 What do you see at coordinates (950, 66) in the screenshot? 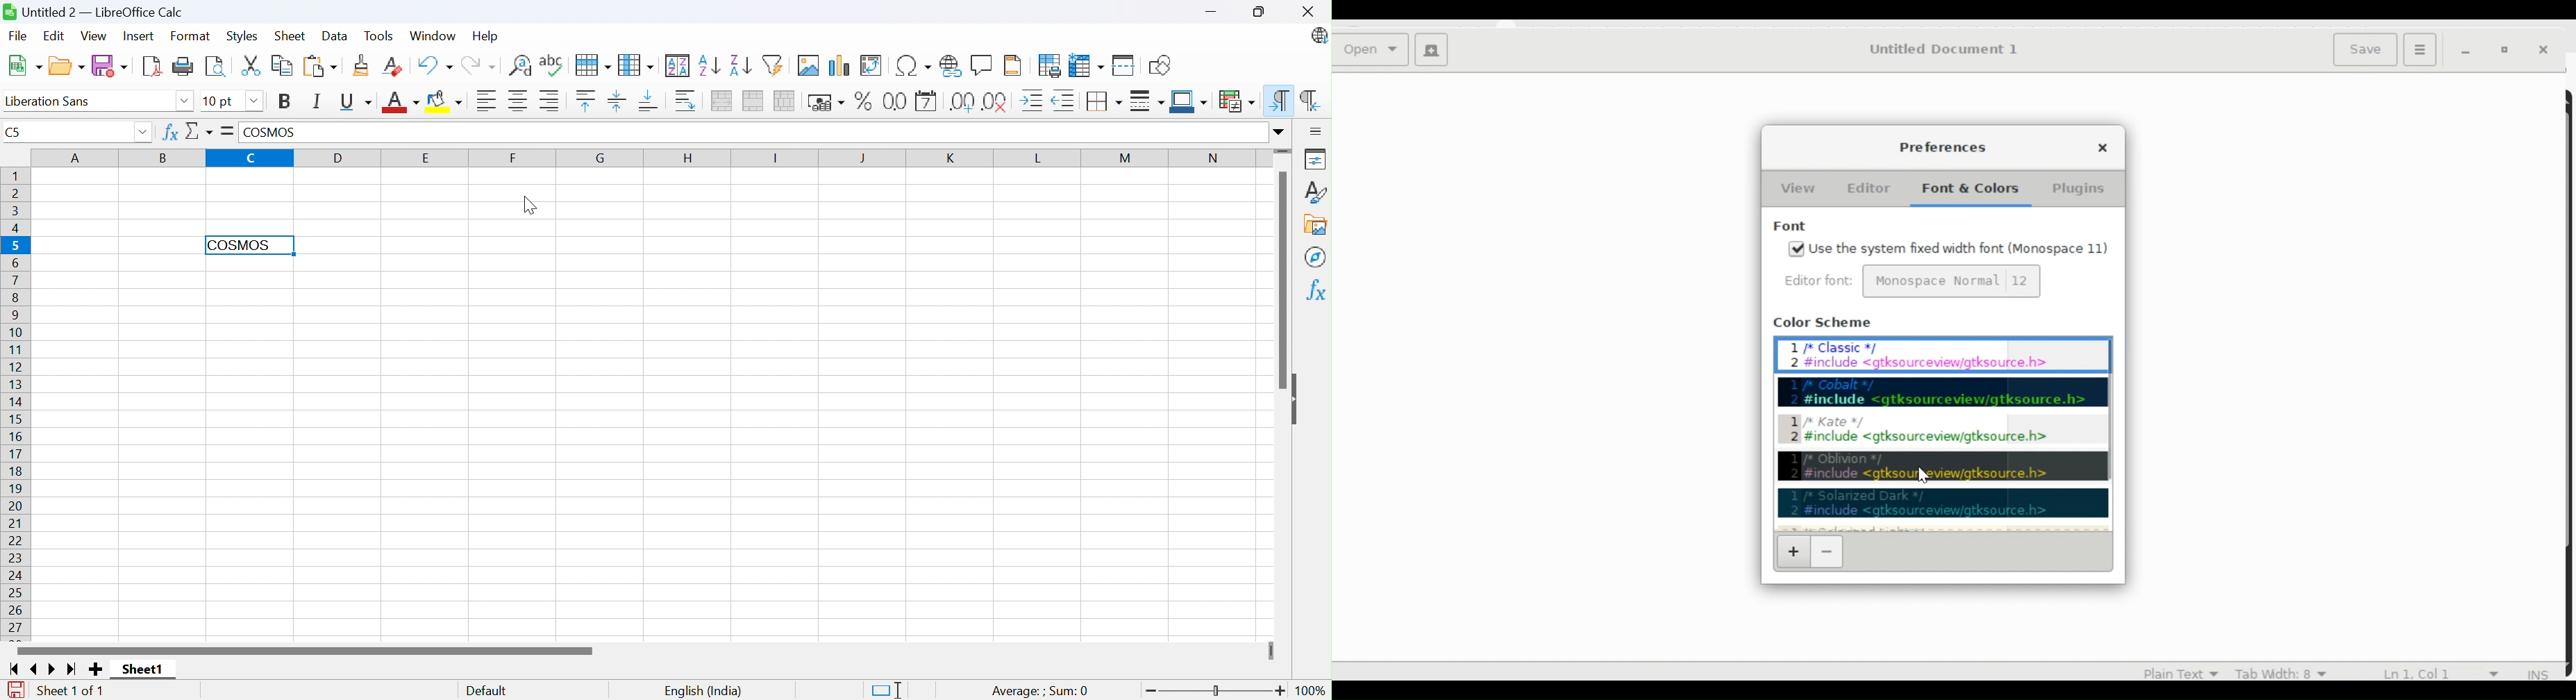
I see `Insert hyperlink` at bounding box center [950, 66].